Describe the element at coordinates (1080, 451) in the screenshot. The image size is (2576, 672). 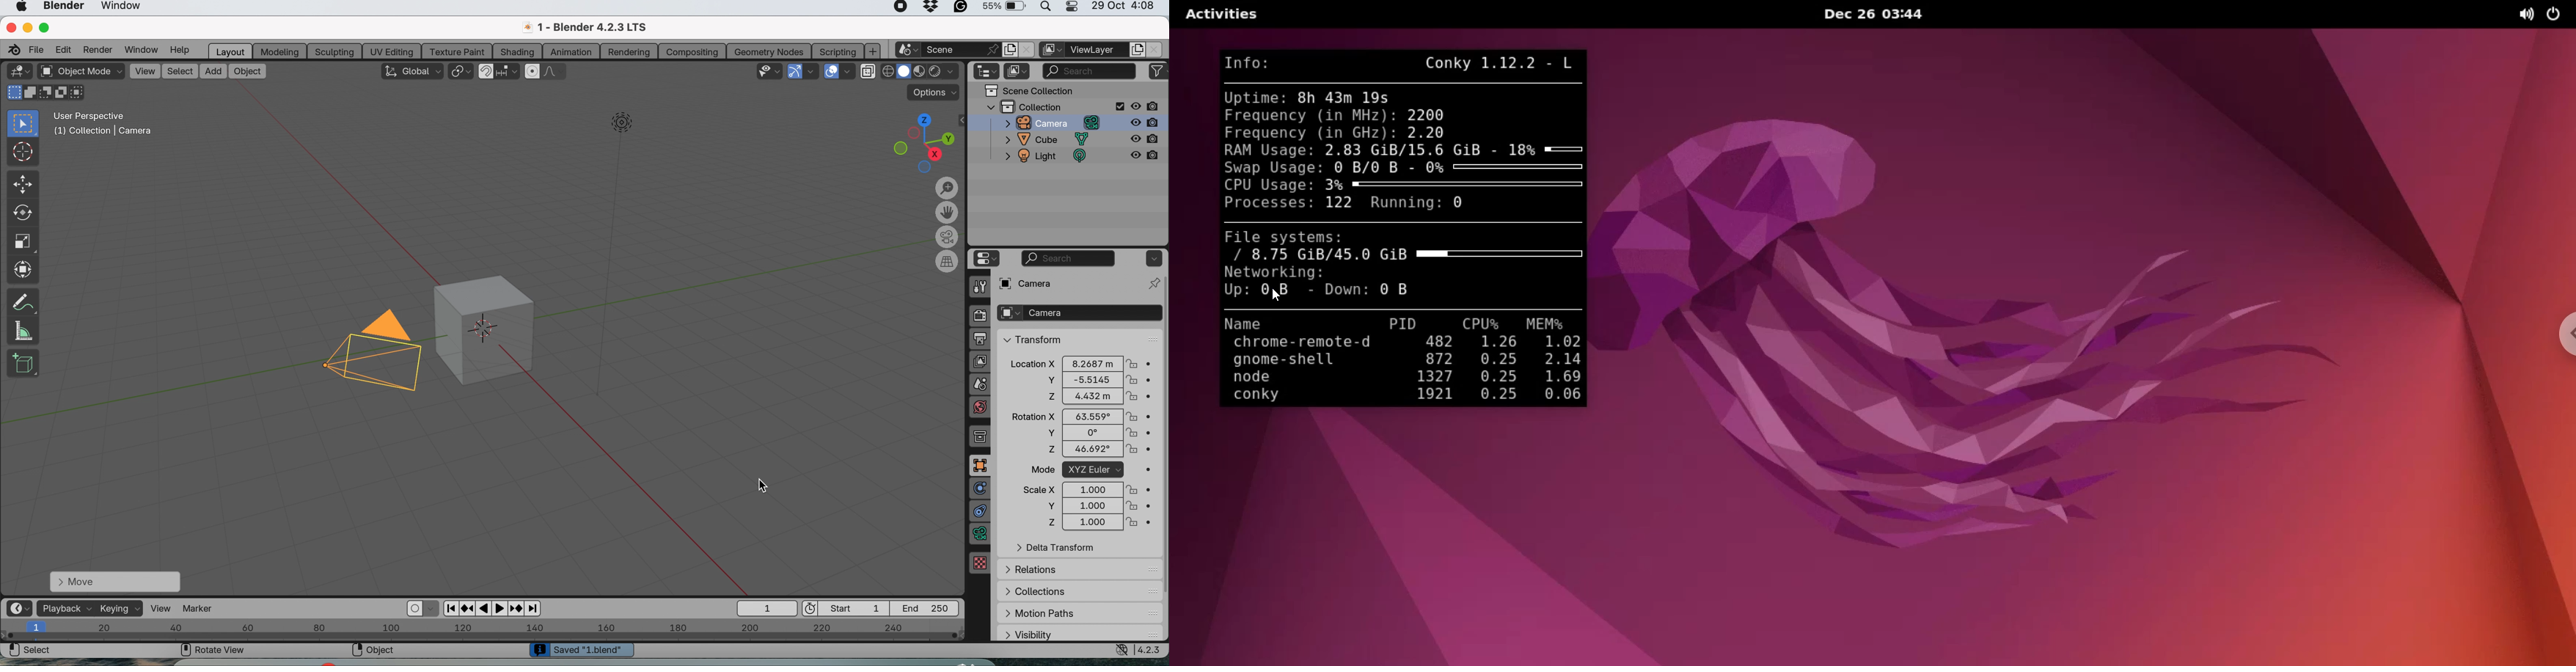
I see `z 46.692` at that location.